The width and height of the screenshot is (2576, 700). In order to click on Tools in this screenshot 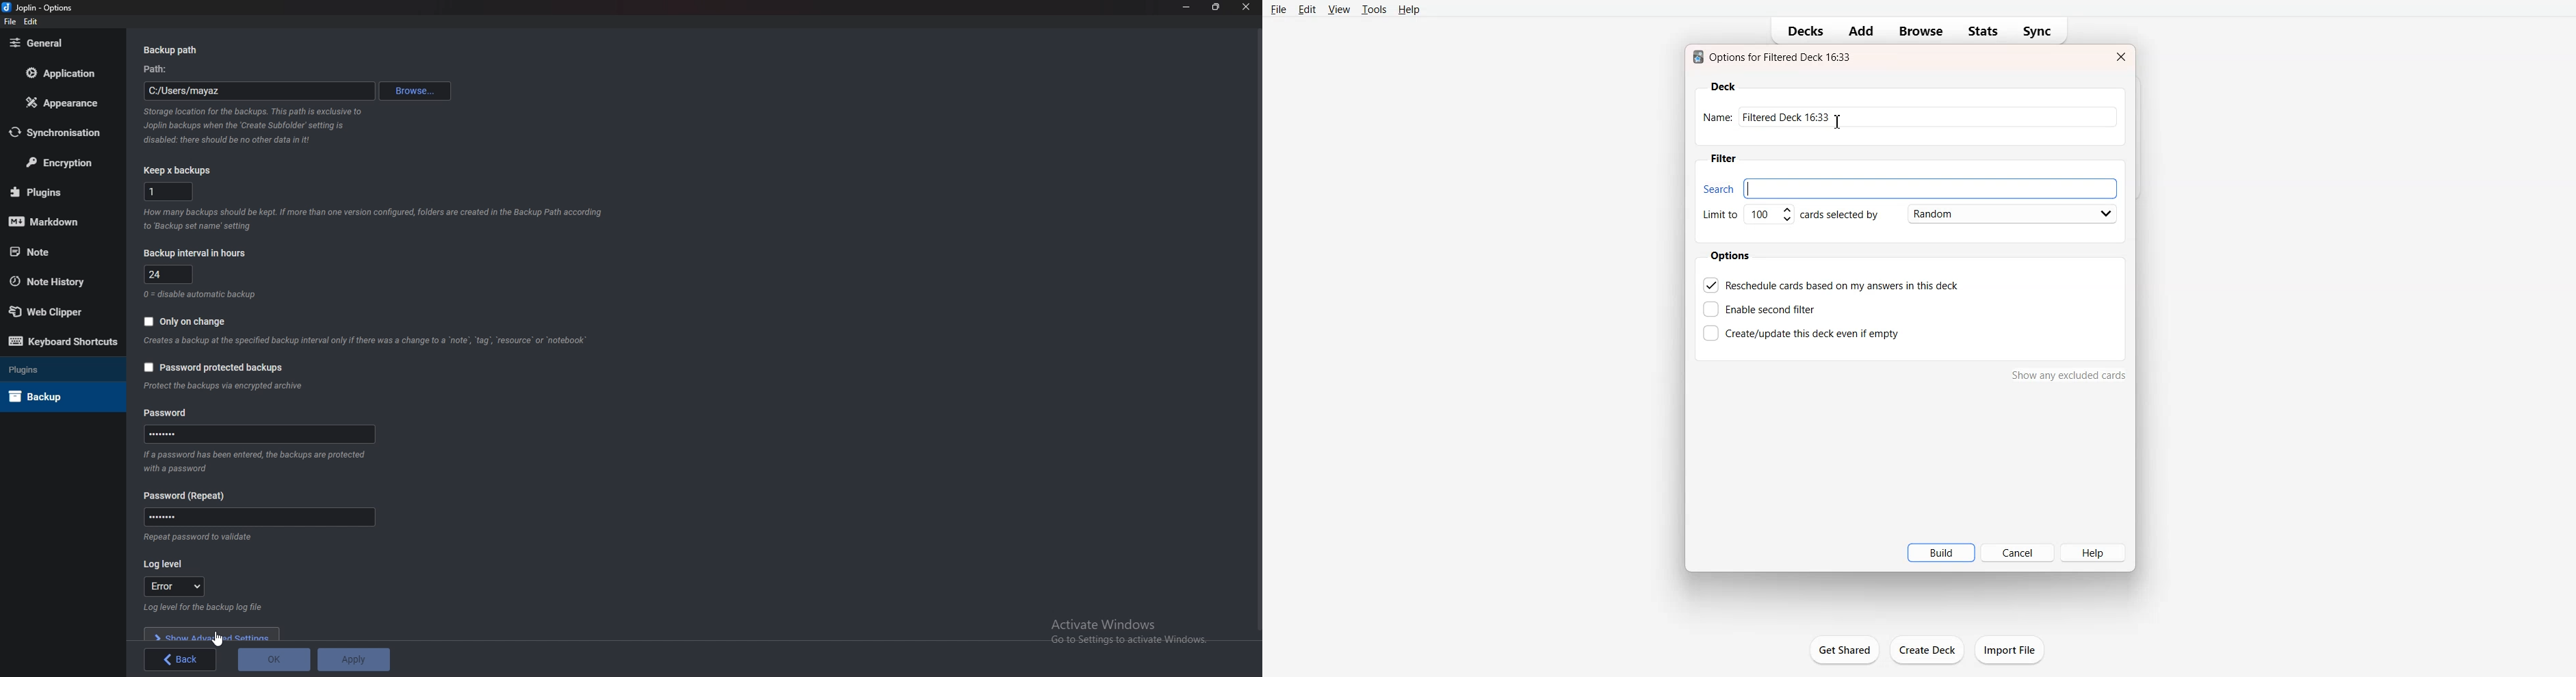, I will do `click(1374, 9)`.